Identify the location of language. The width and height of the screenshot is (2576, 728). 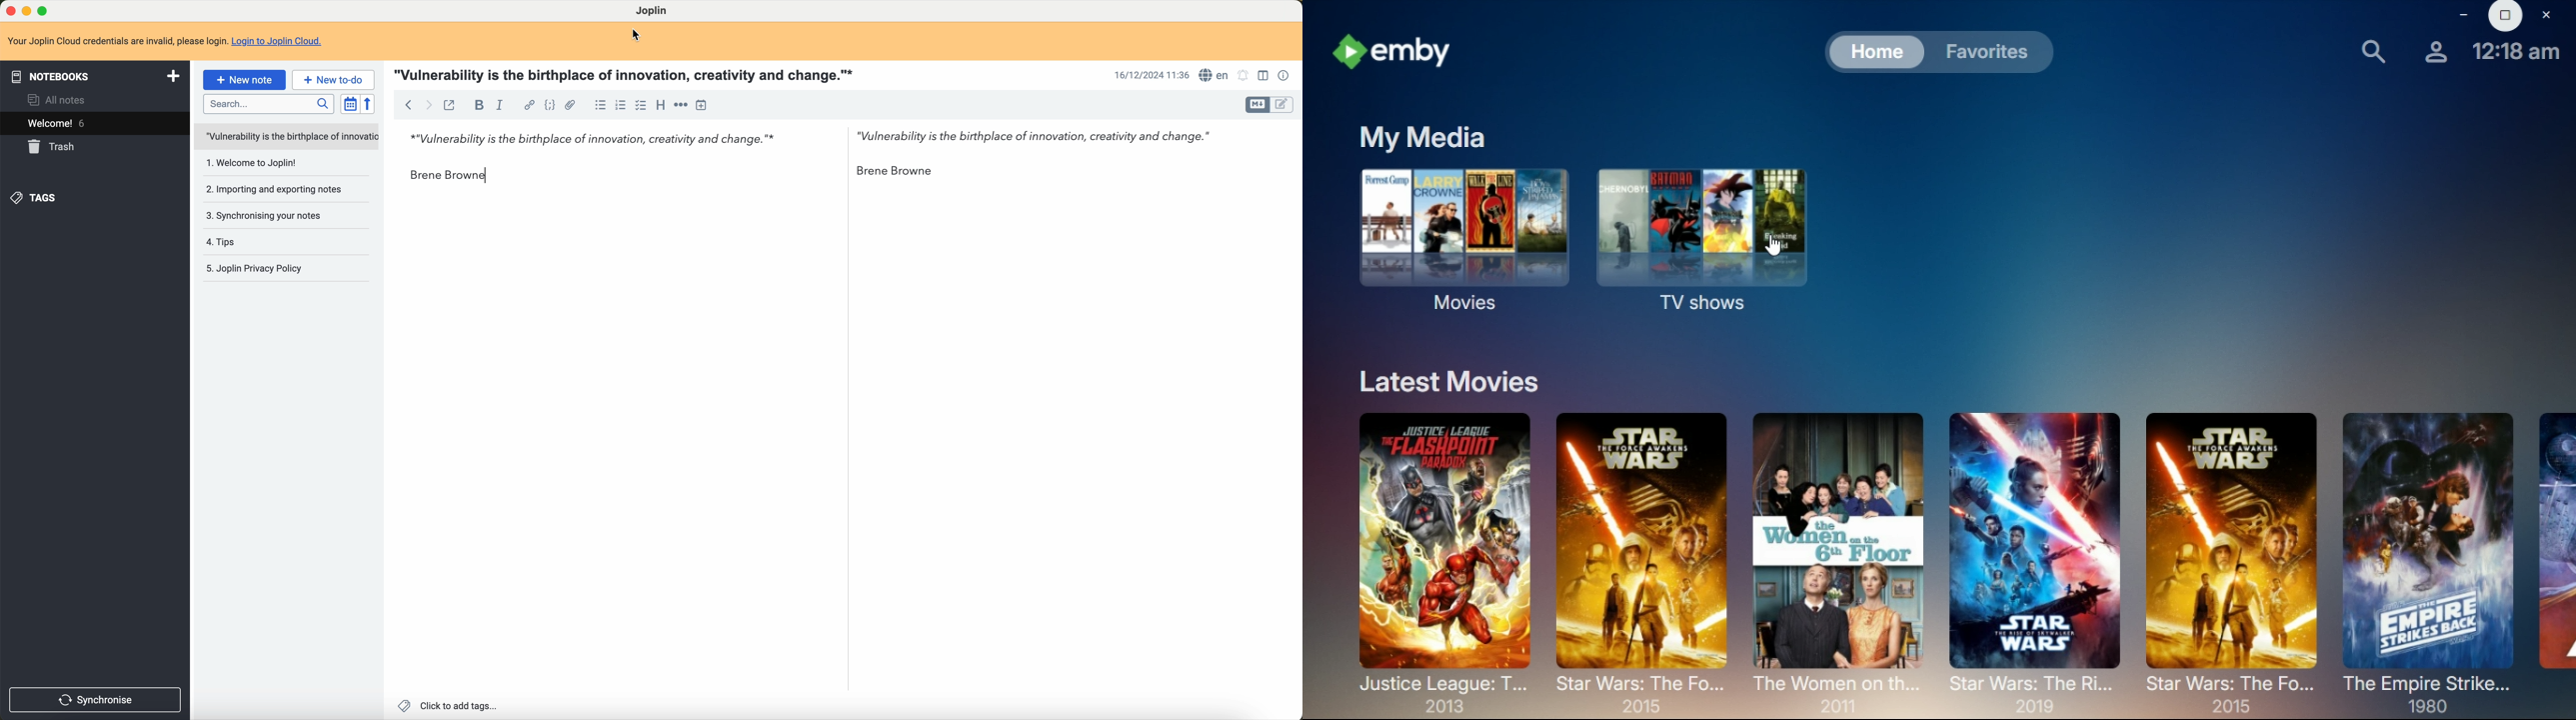
(1214, 75).